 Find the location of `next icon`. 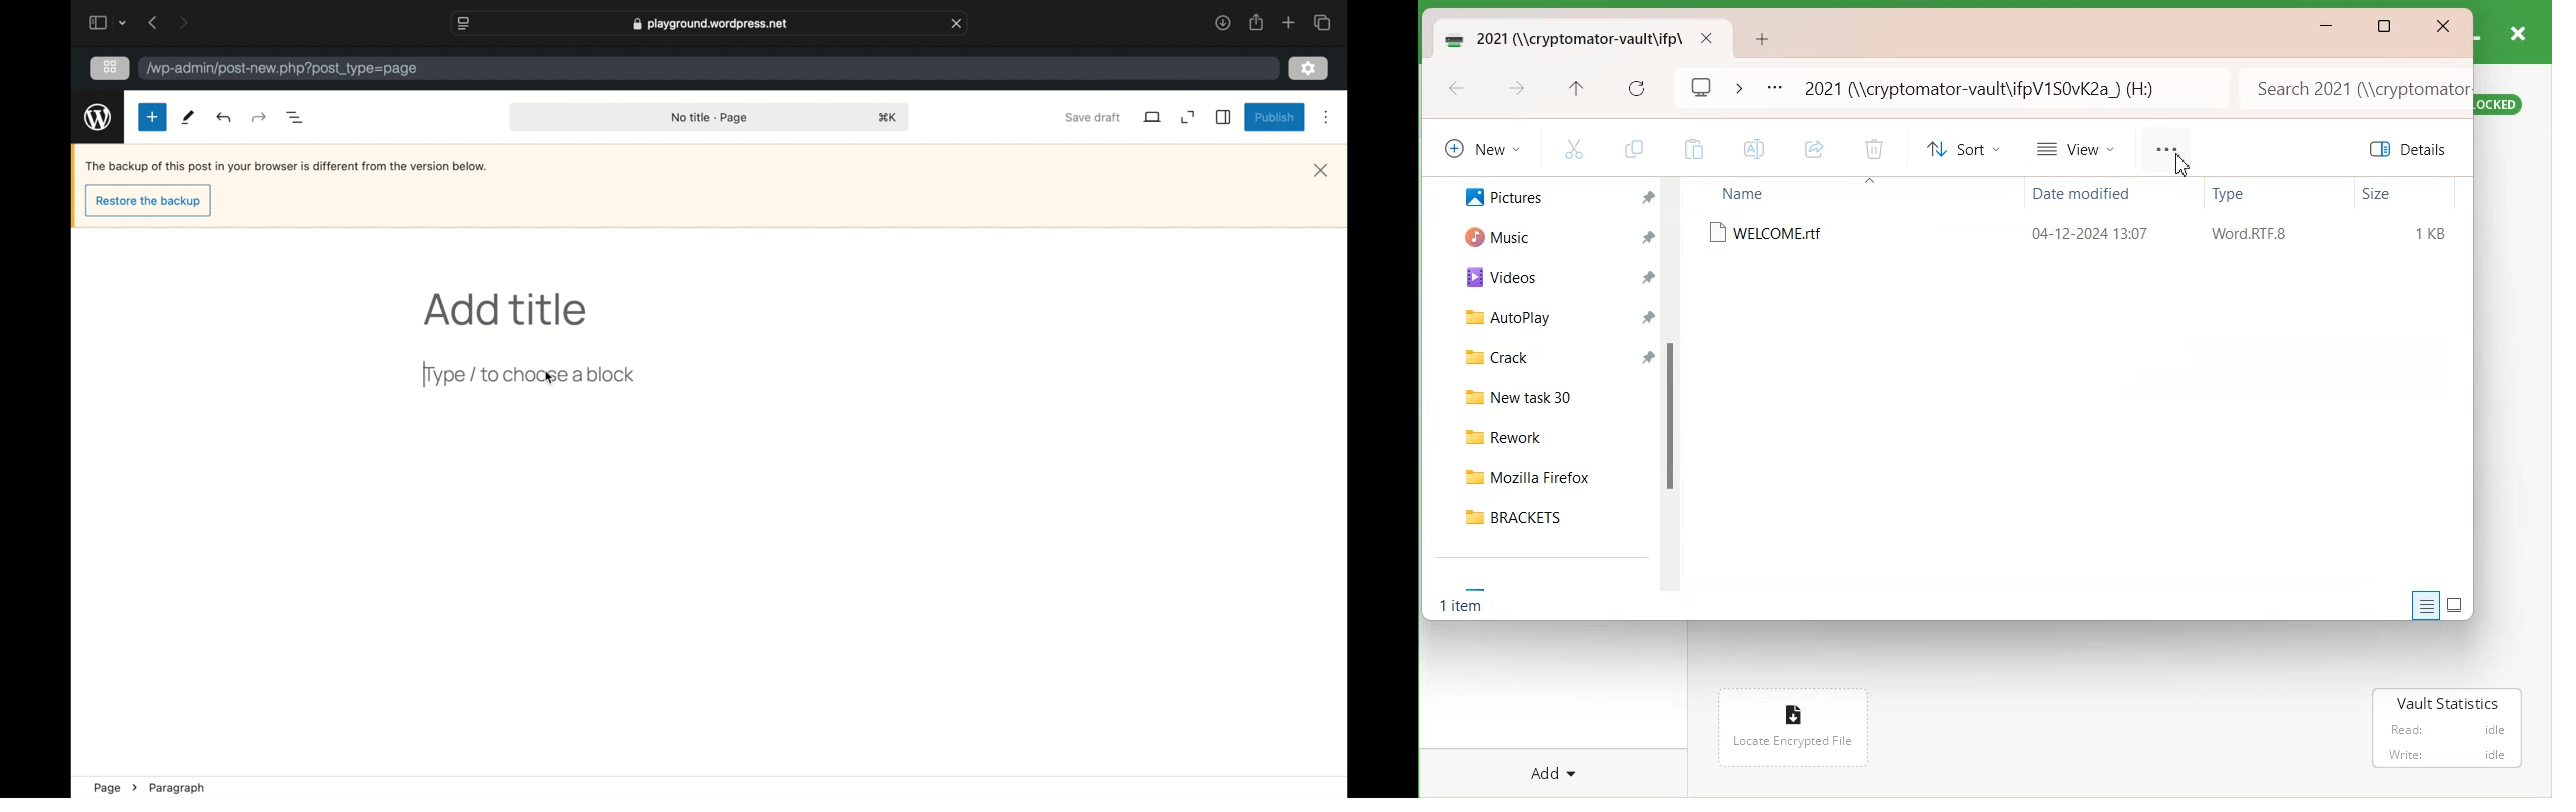

next icon is located at coordinates (134, 788).